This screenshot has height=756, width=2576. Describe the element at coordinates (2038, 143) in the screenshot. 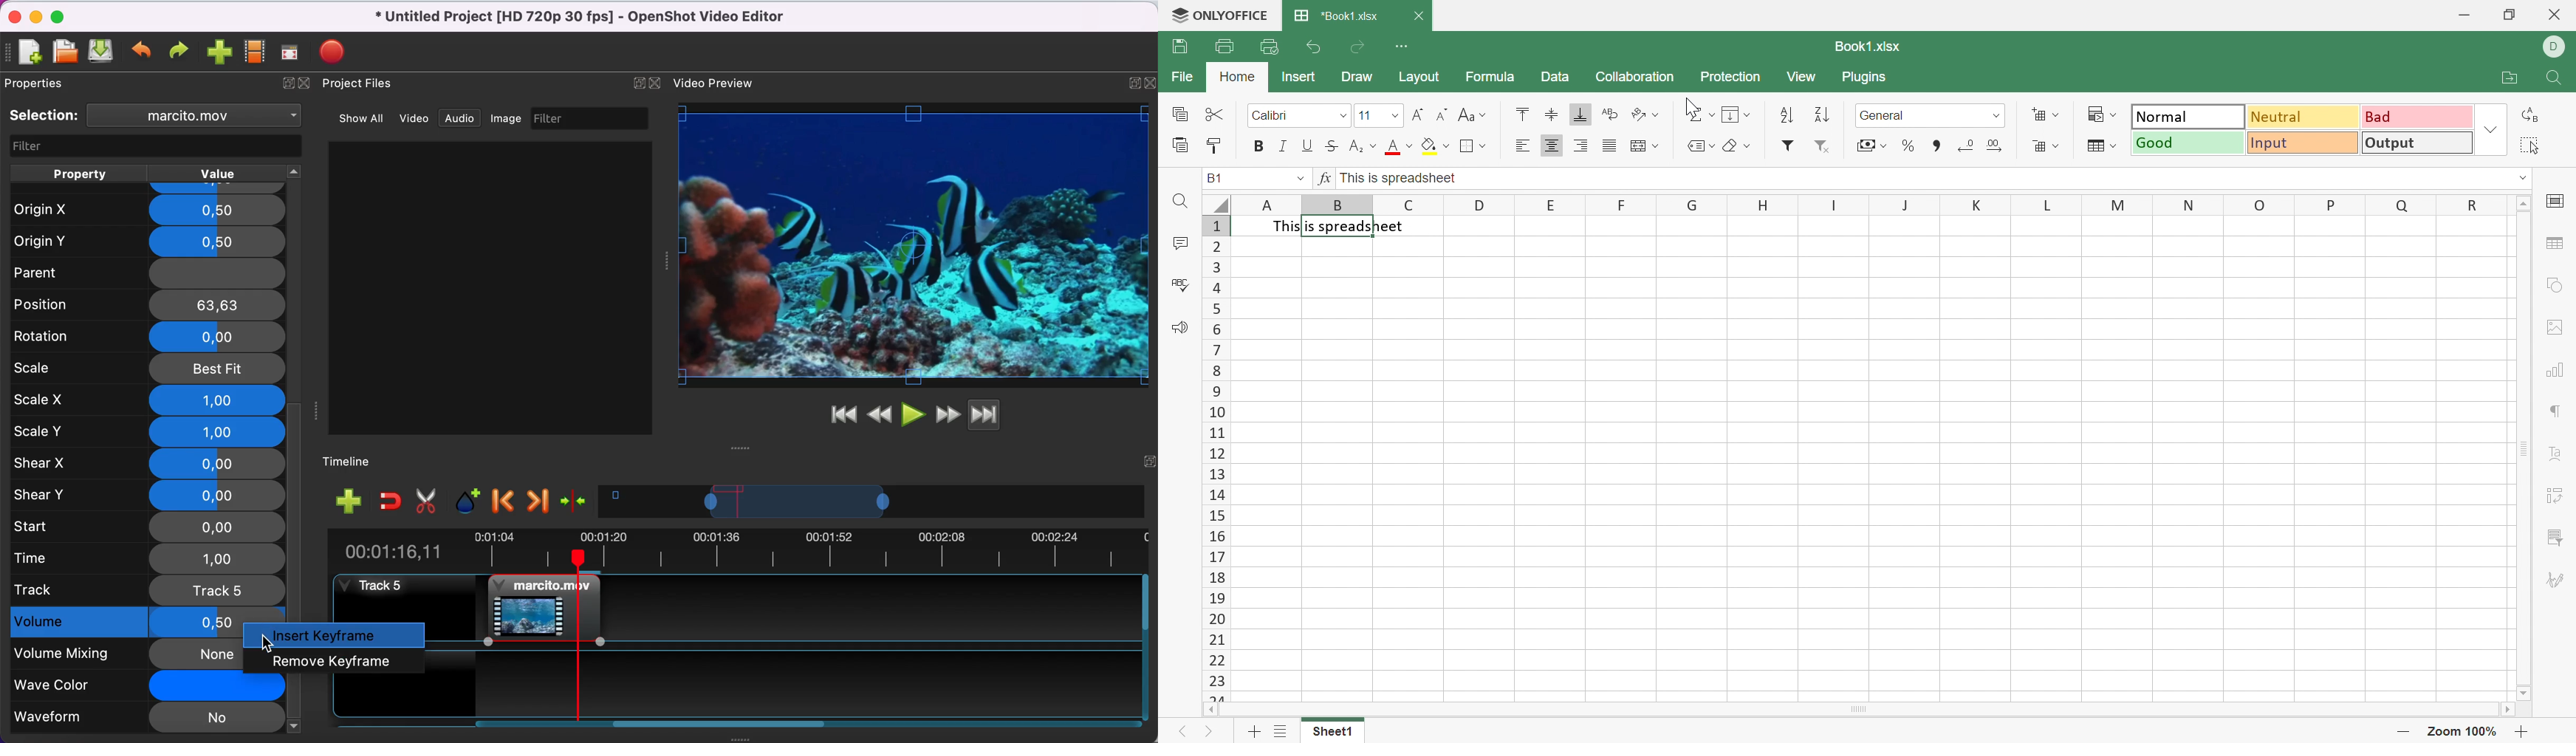

I see `Delete cells` at that location.